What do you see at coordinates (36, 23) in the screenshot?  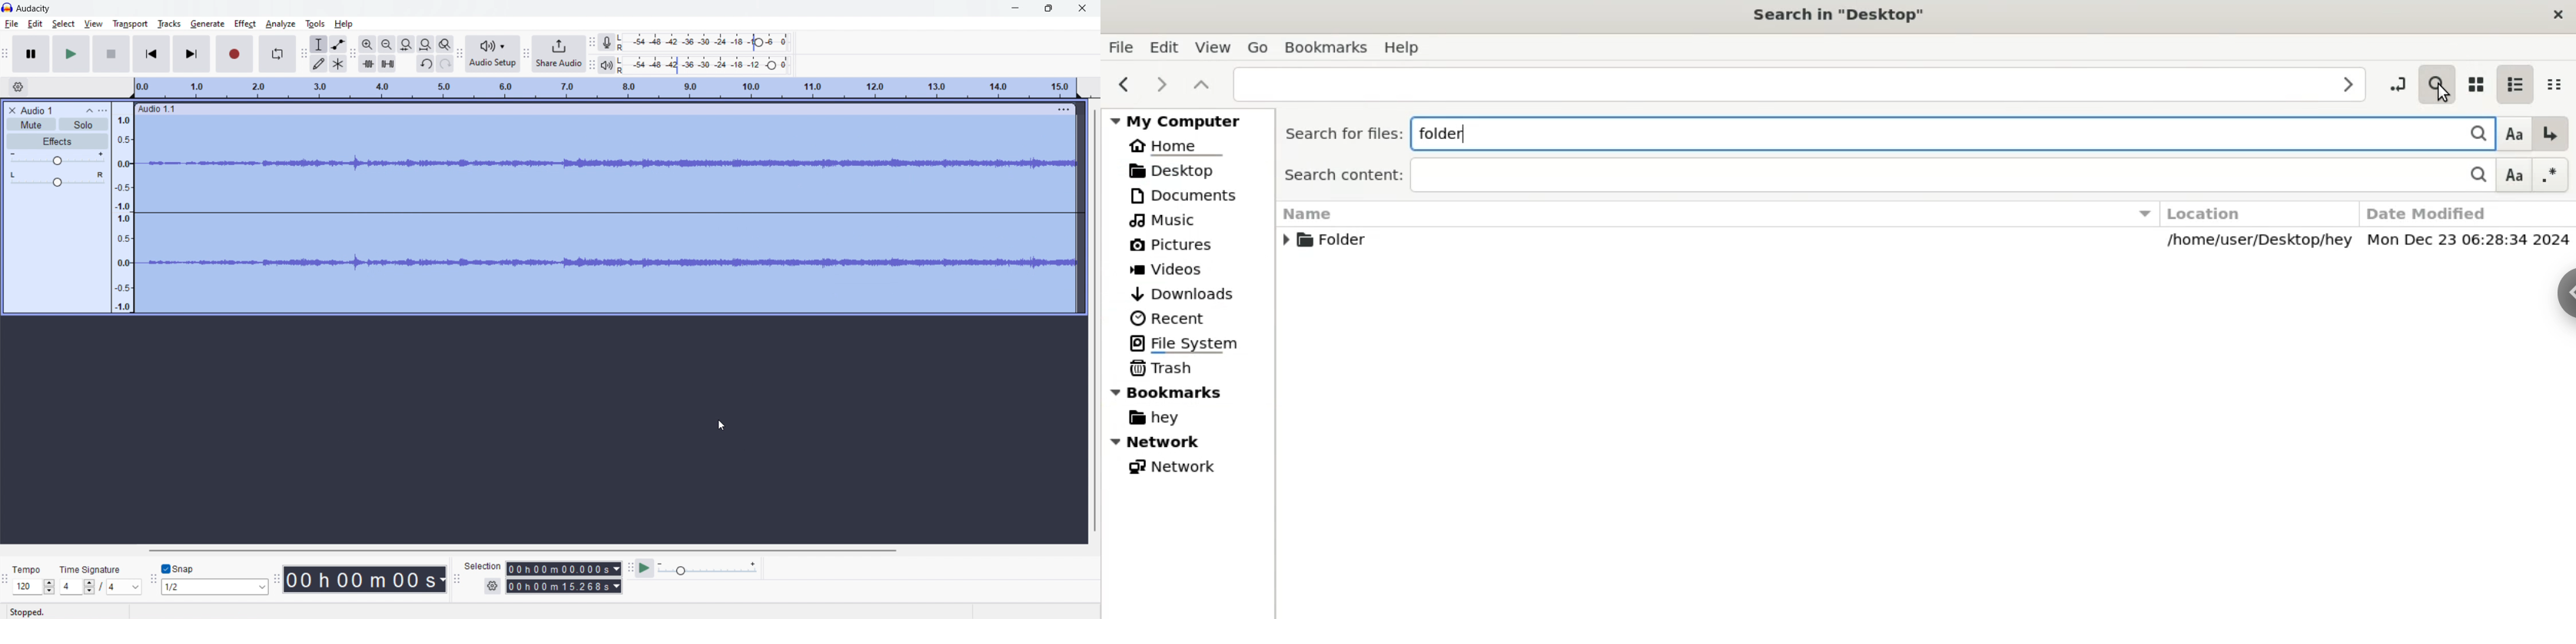 I see `edit` at bounding box center [36, 23].